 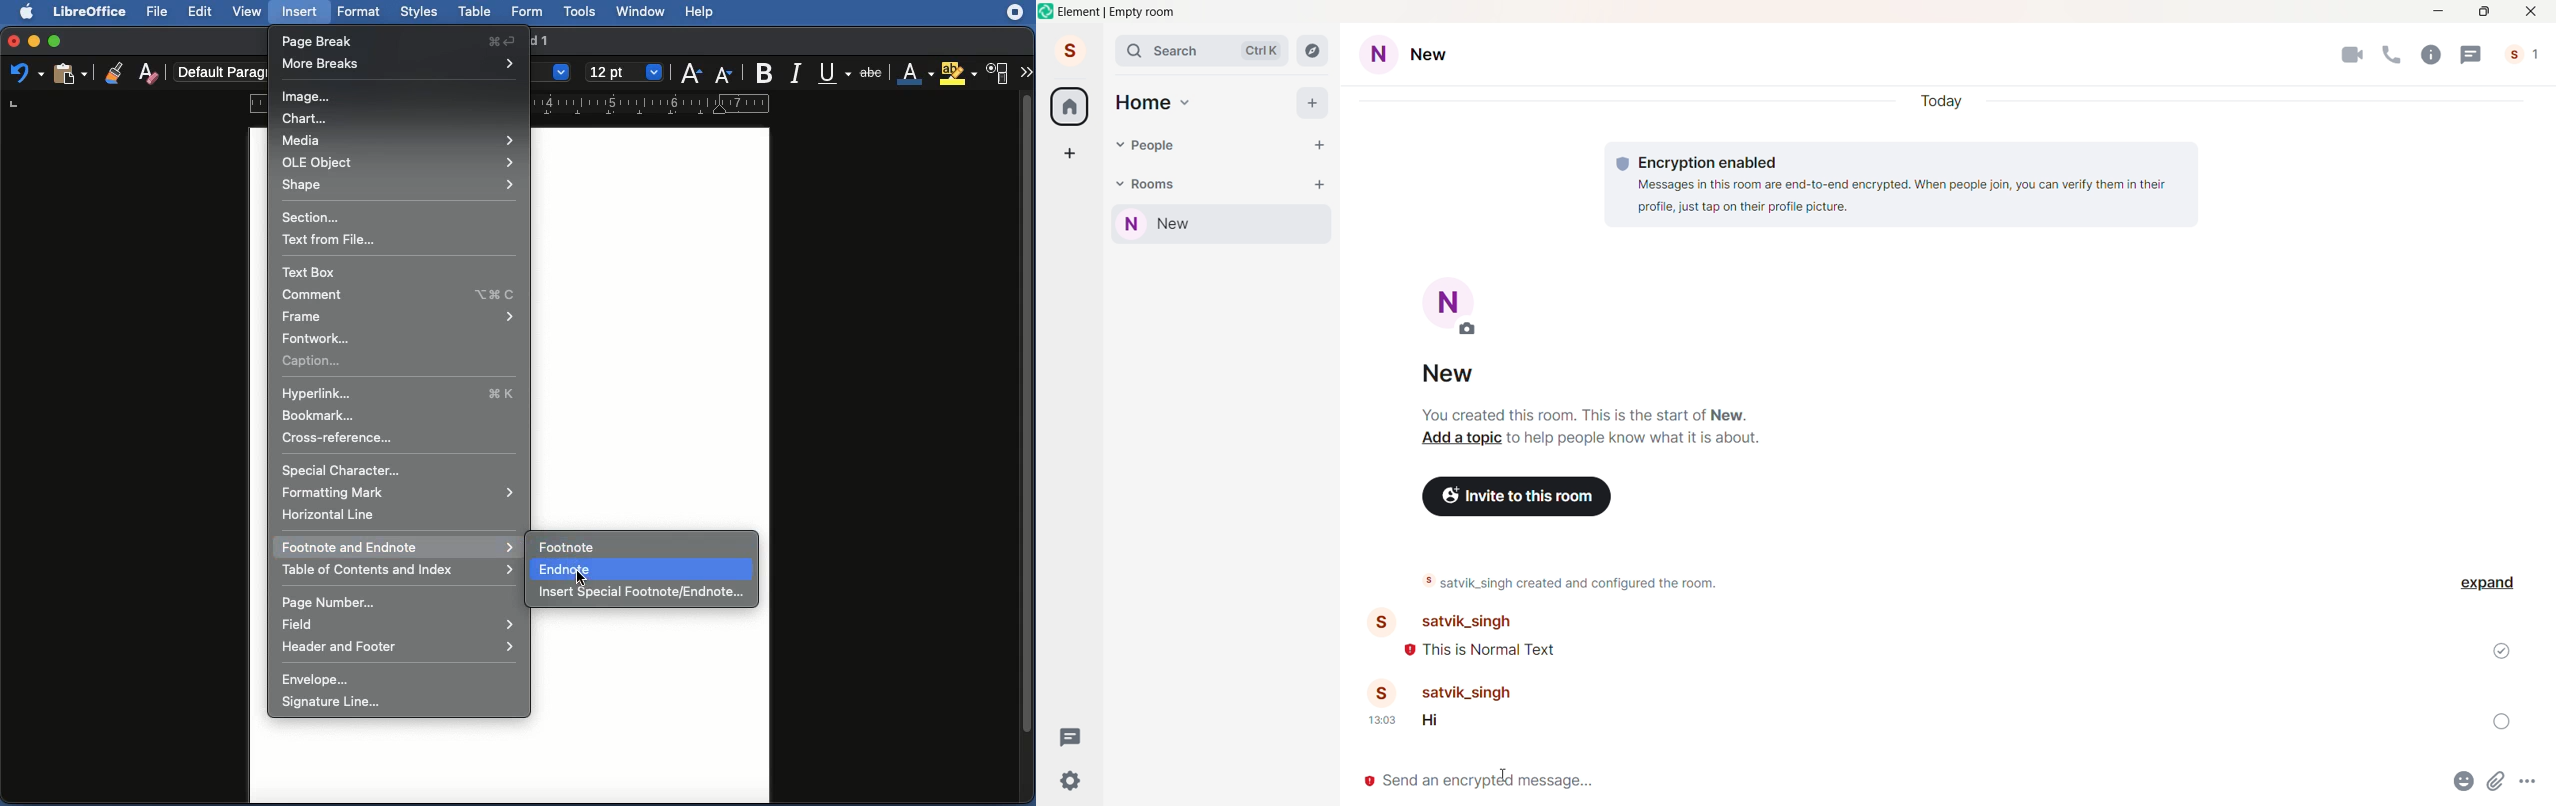 I want to click on Home, so click(x=1069, y=106).